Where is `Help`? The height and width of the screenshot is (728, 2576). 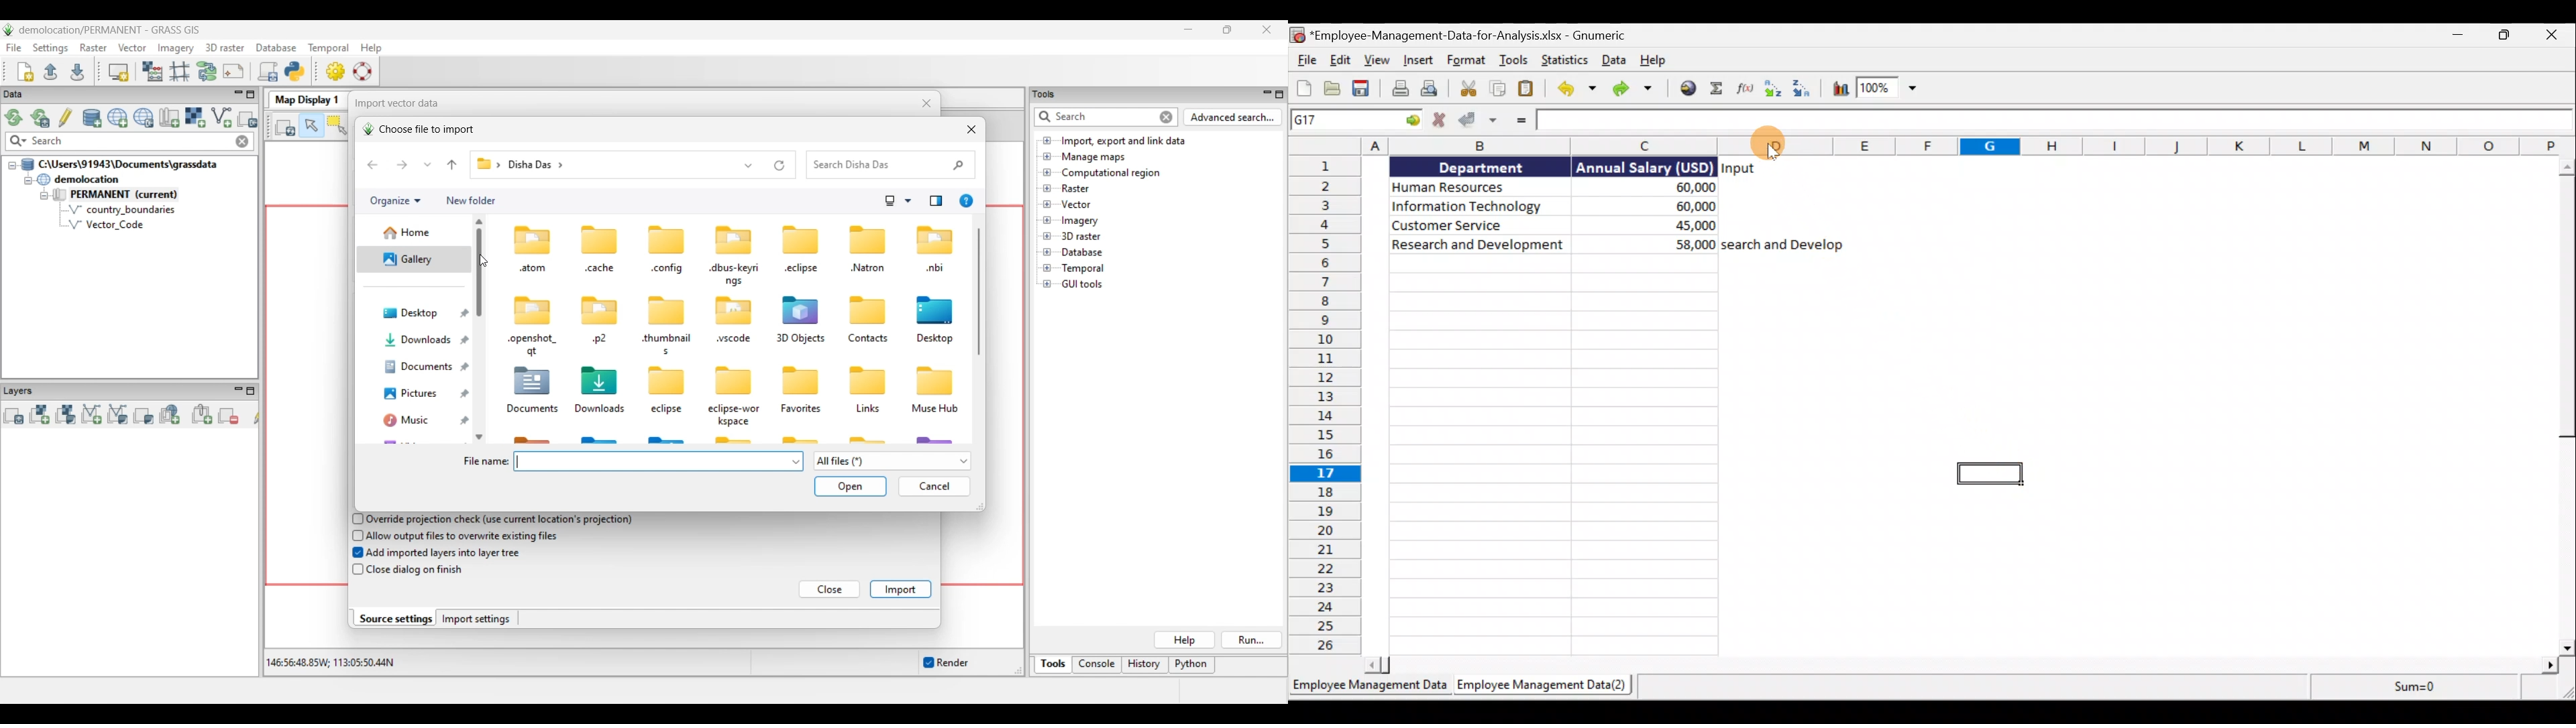 Help is located at coordinates (1651, 58).